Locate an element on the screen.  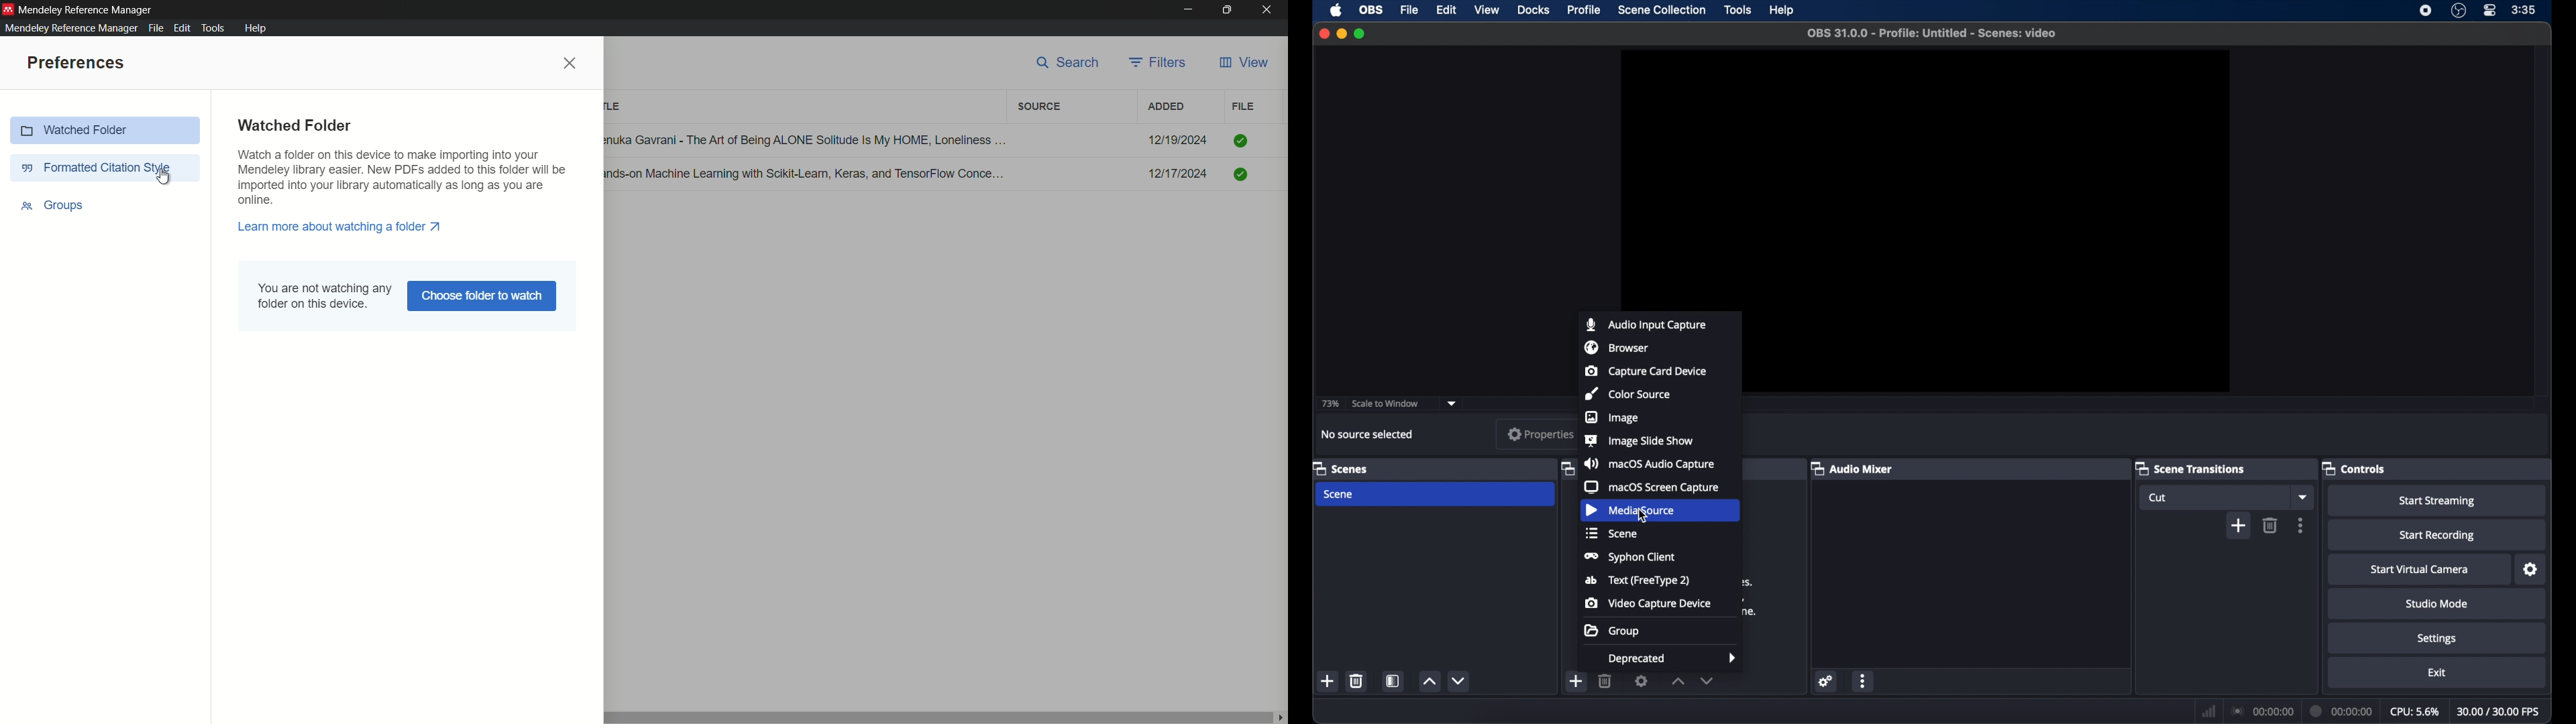
image is located at coordinates (1613, 418).